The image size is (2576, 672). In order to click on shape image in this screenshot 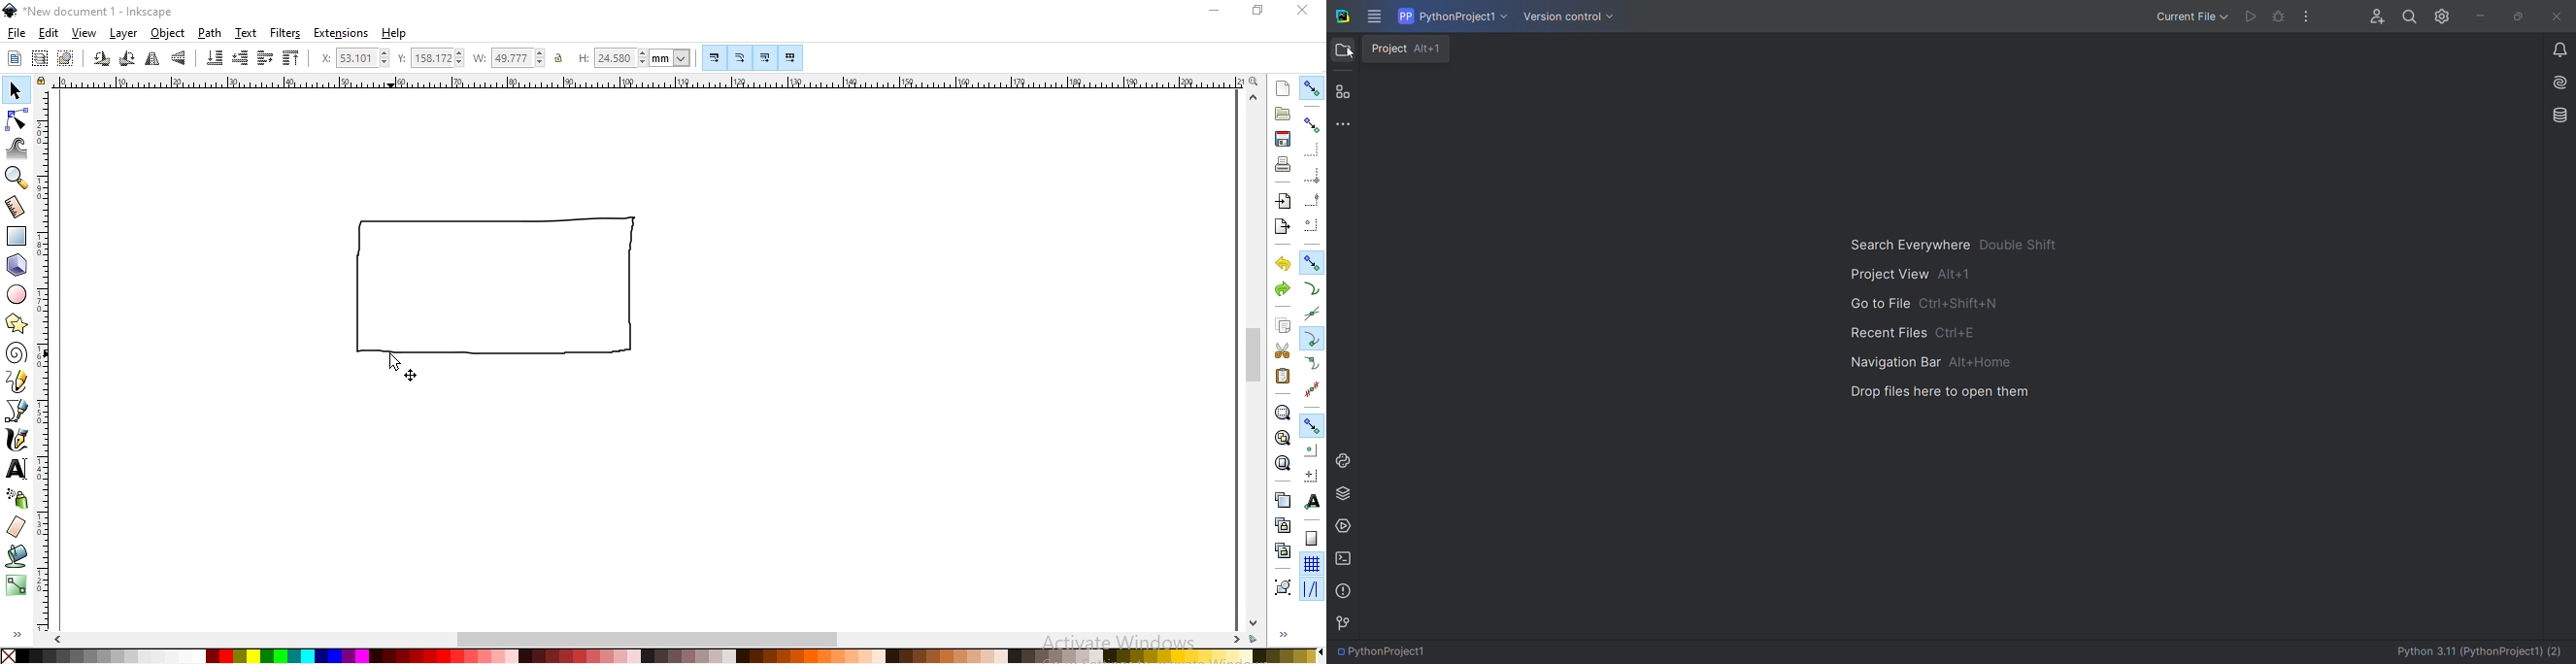, I will do `click(490, 293)`.